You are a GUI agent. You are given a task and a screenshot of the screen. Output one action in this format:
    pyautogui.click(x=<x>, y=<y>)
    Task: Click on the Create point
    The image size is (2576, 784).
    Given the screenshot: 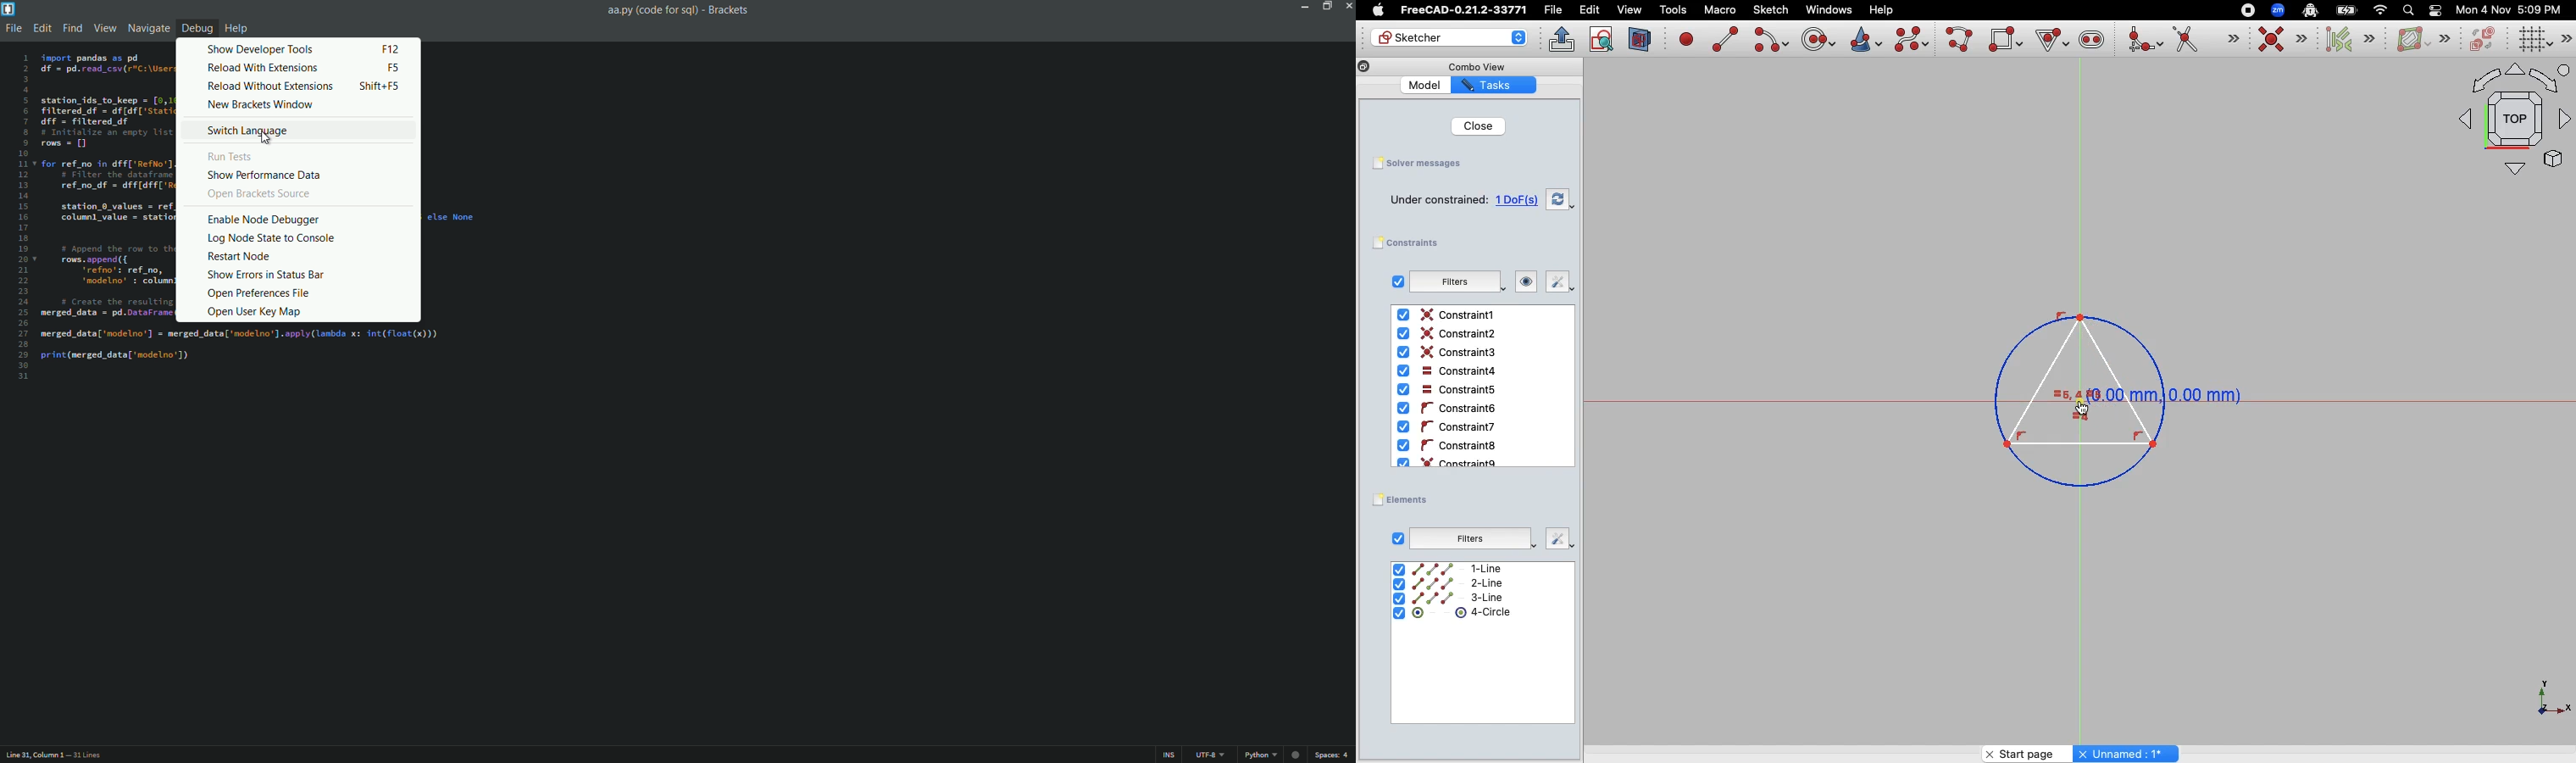 What is the action you would take?
    pyautogui.click(x=1687, y=38)
    